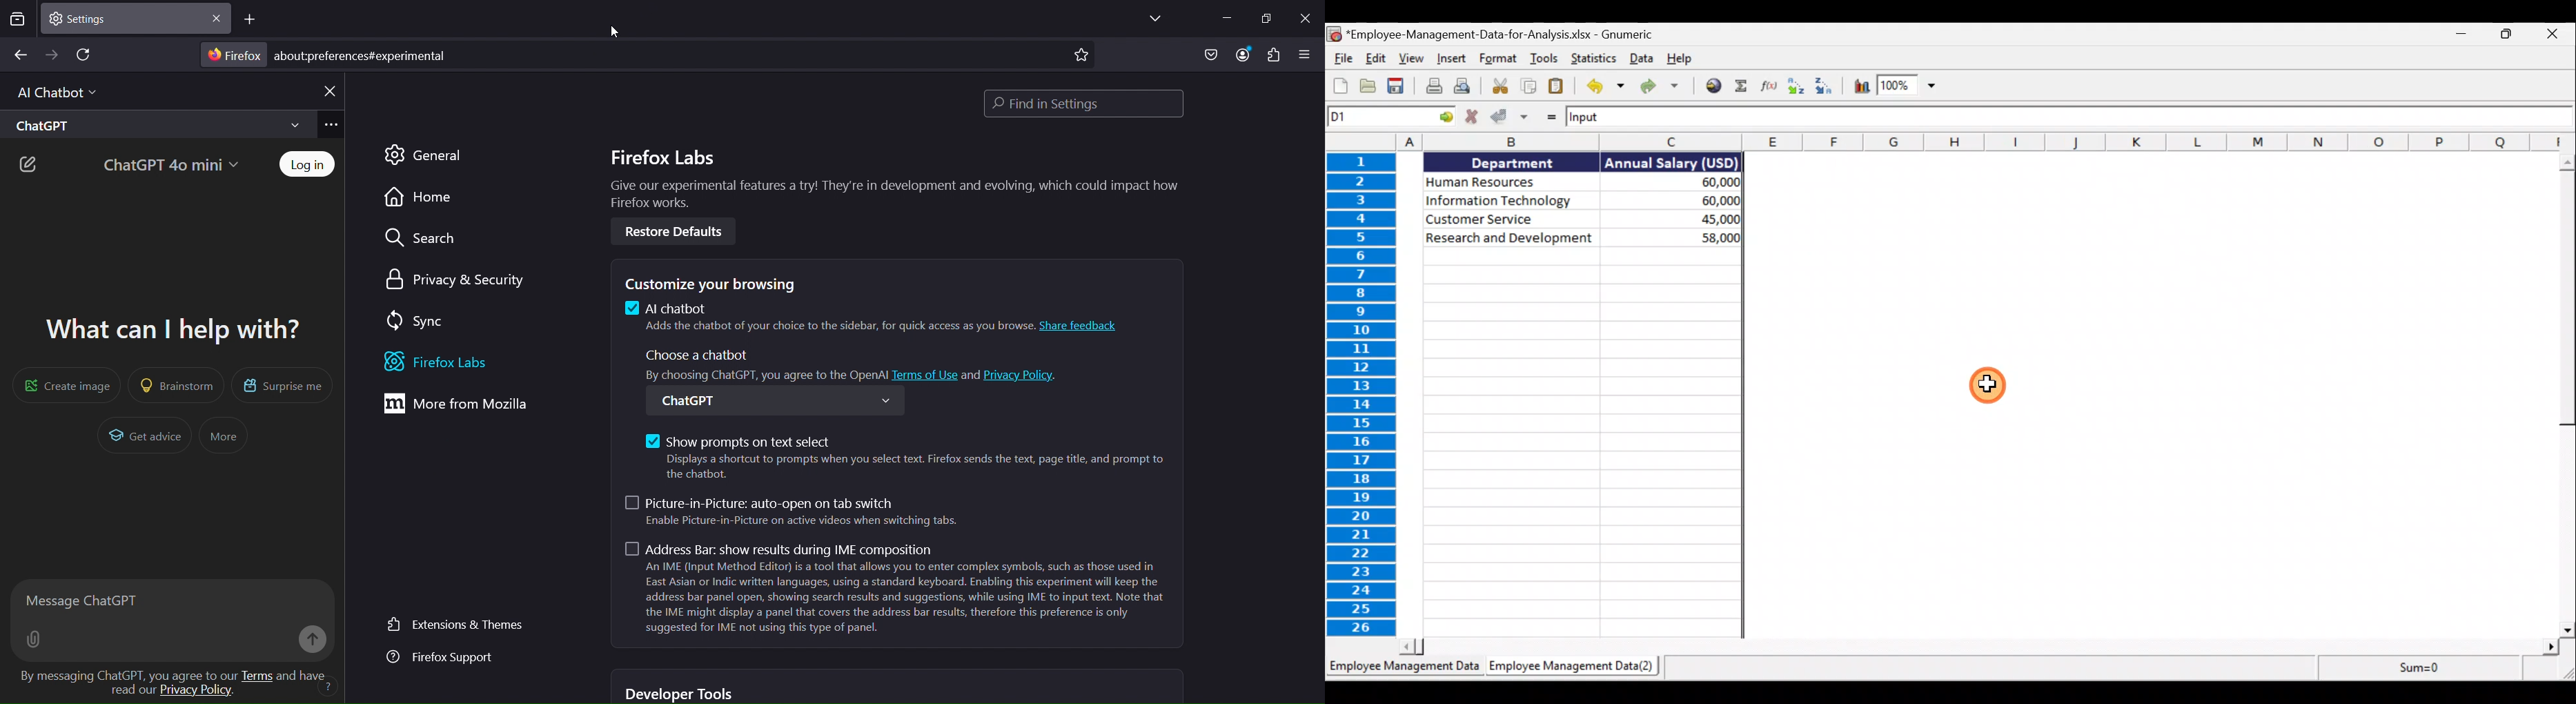 The width and height of the screenshot is (2576, 728). Describe the element at coordinates (168, 163) in the screenshot. I see `ChatGPT 40 mini v` at that location.